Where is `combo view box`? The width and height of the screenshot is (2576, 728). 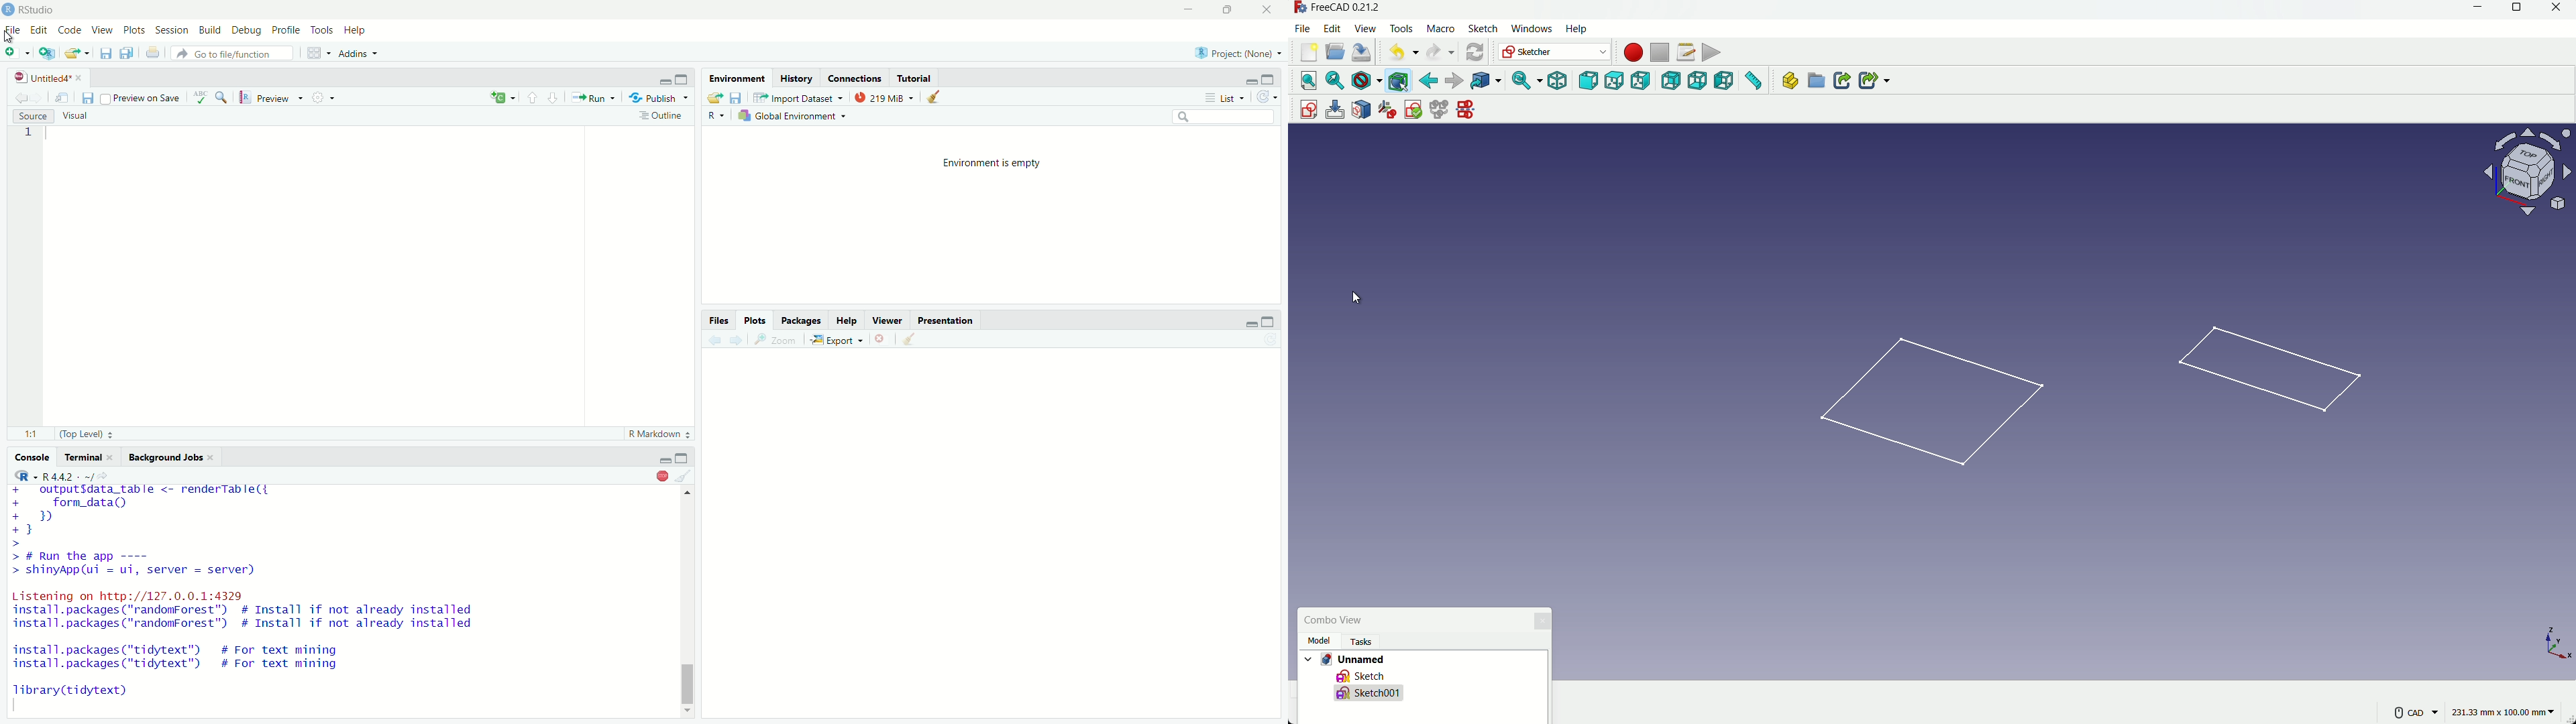 combo view box is located at coordinates (1411, 620).